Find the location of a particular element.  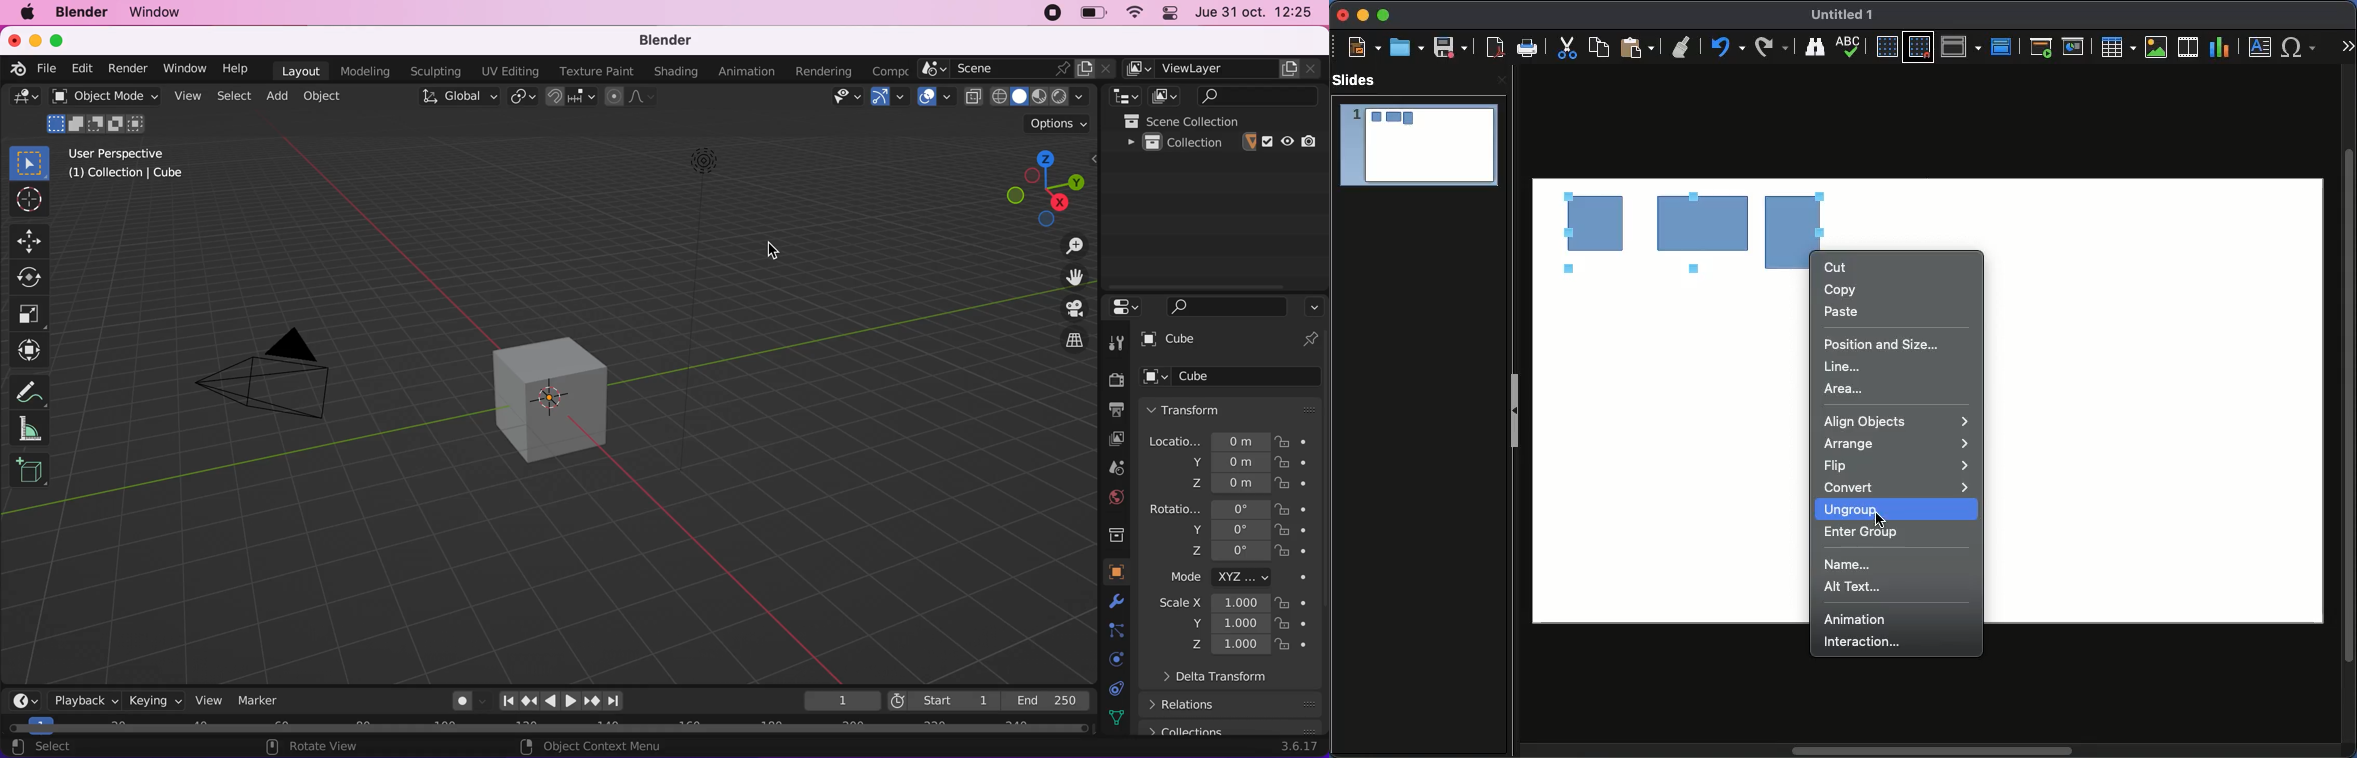

blender is located at coordinates (673, 40).